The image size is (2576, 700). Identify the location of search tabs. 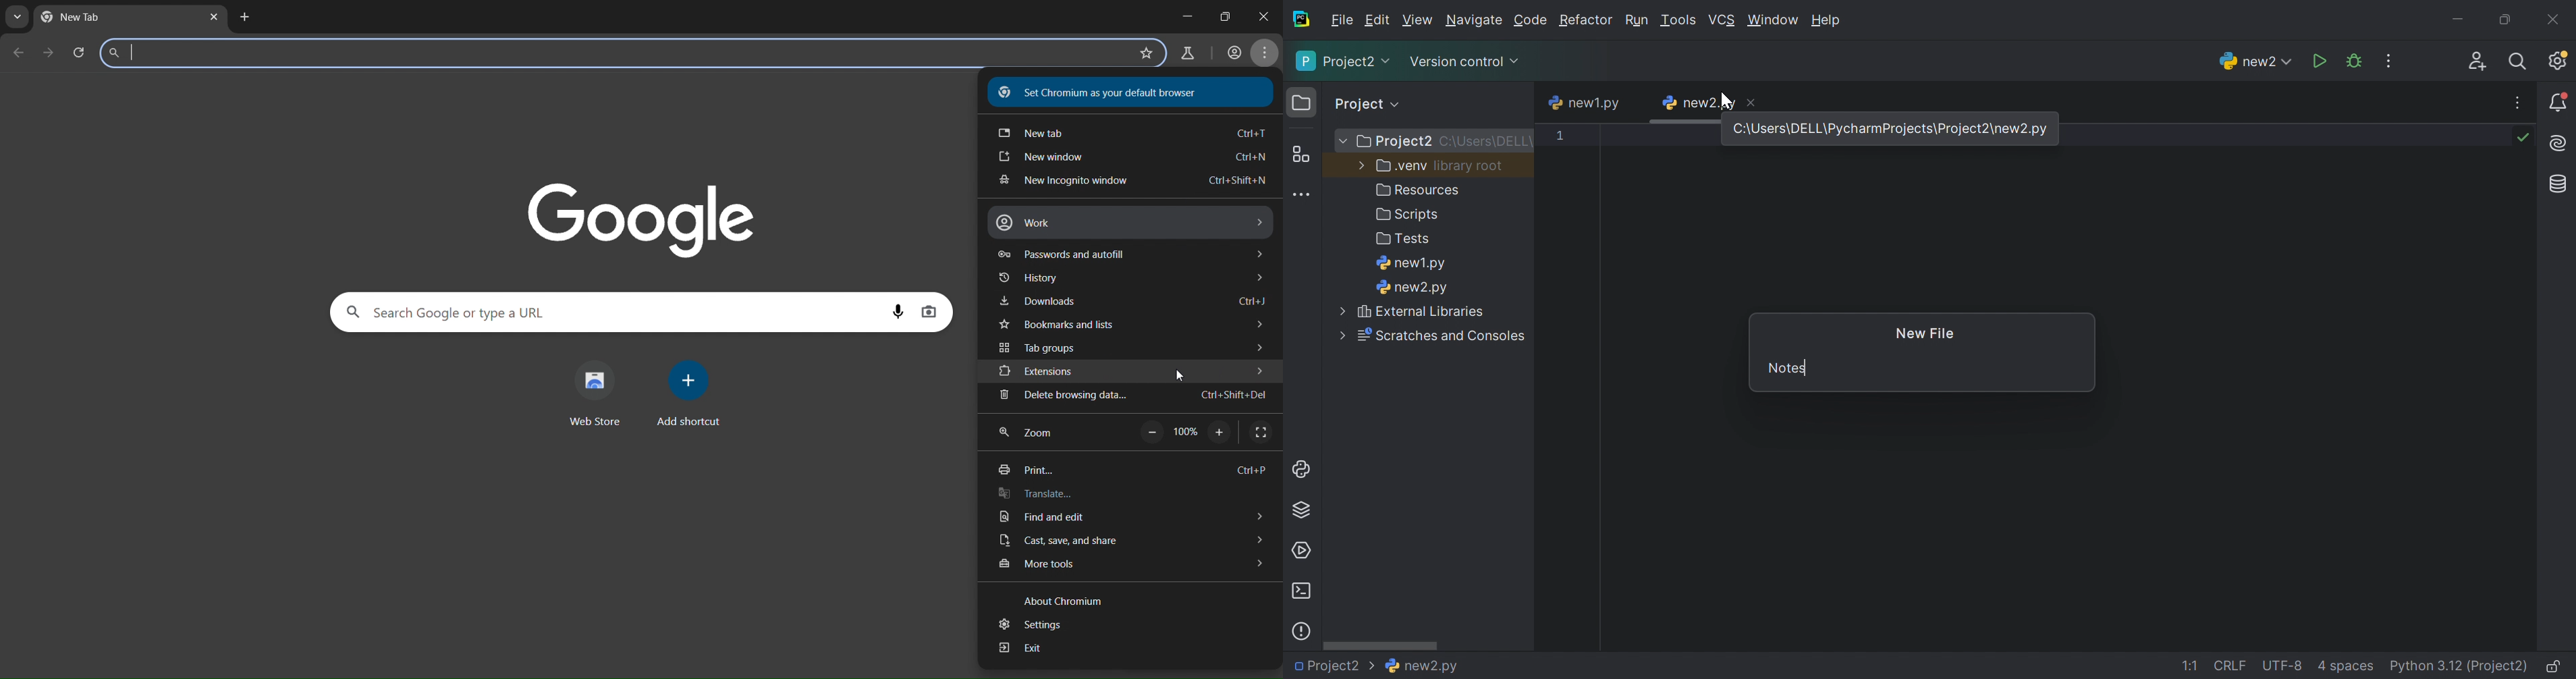
(16, 19).